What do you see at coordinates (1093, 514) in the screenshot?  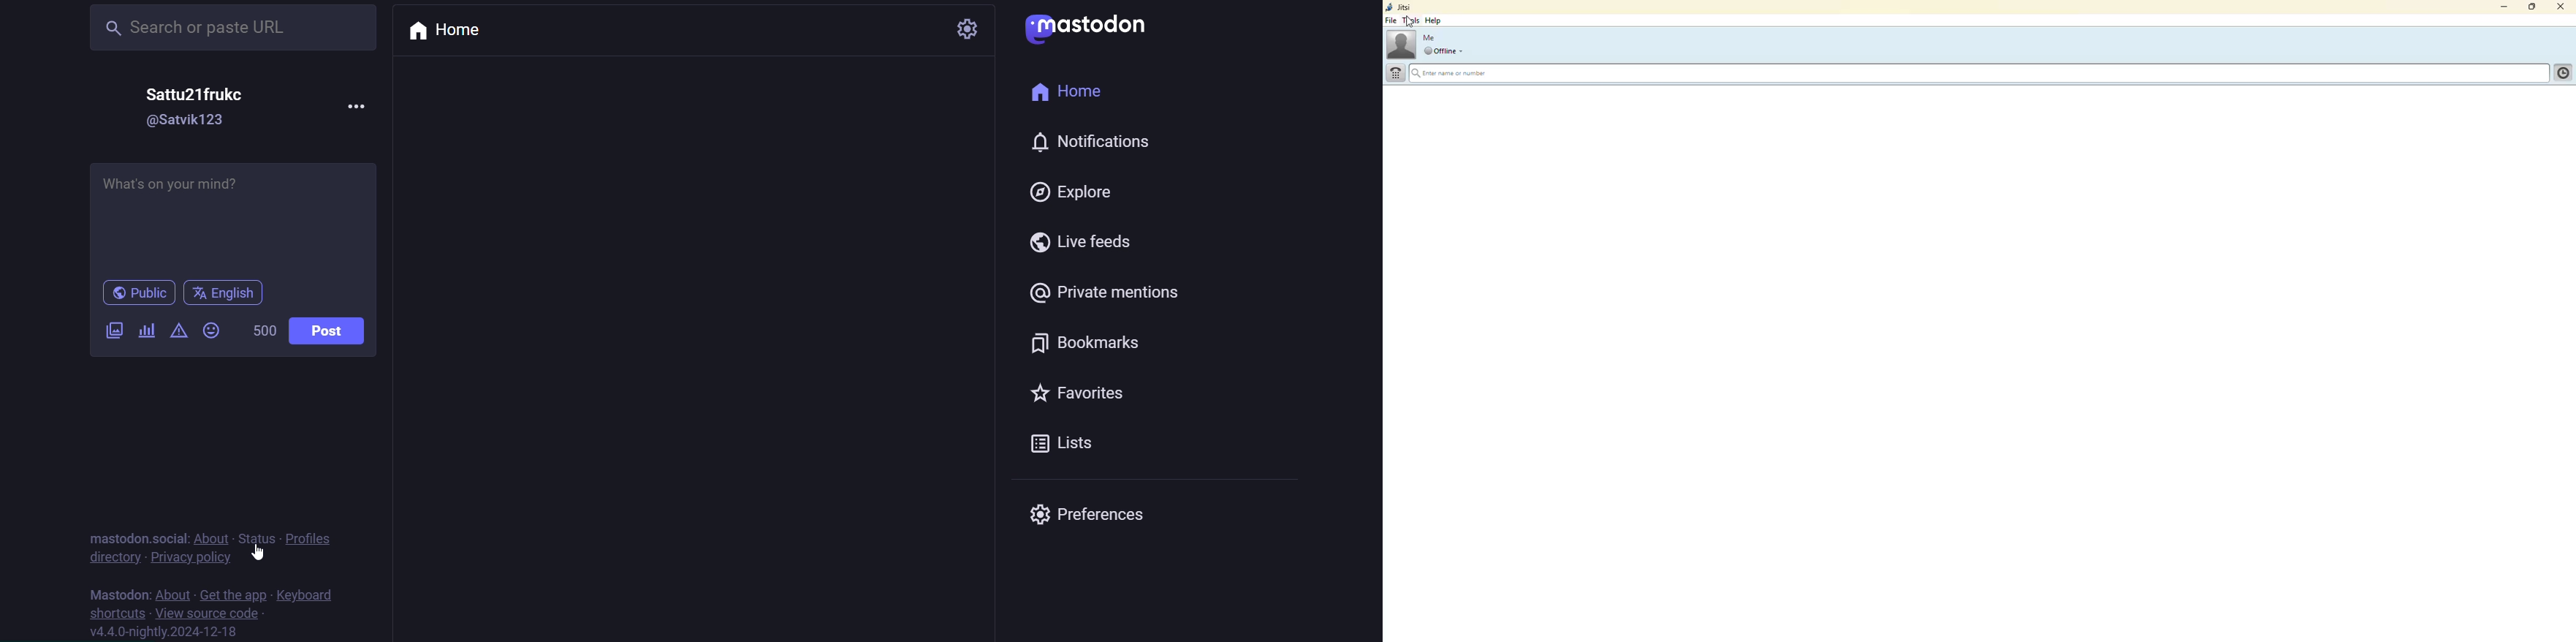 I see `preferences` at bounding box center [1093, 514].